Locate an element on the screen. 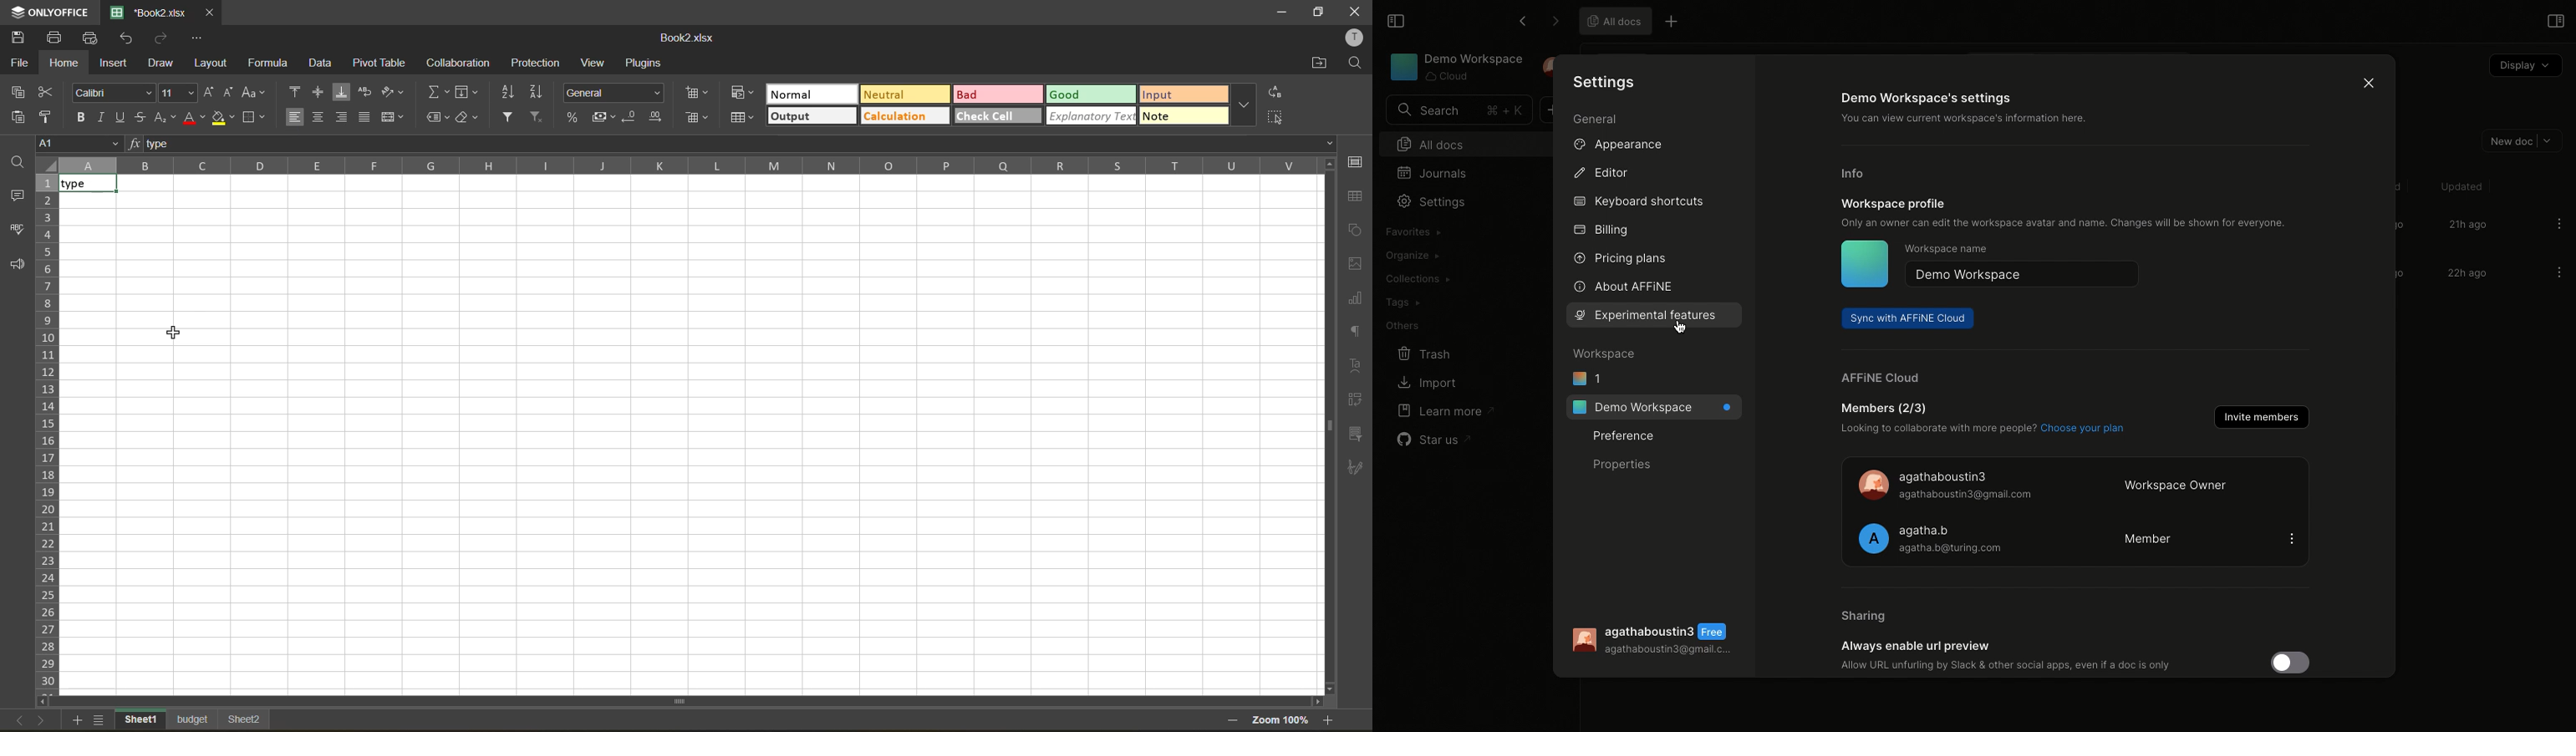 The image size is (2576, 756). Import workspace is located at coordinates (1451, 231).